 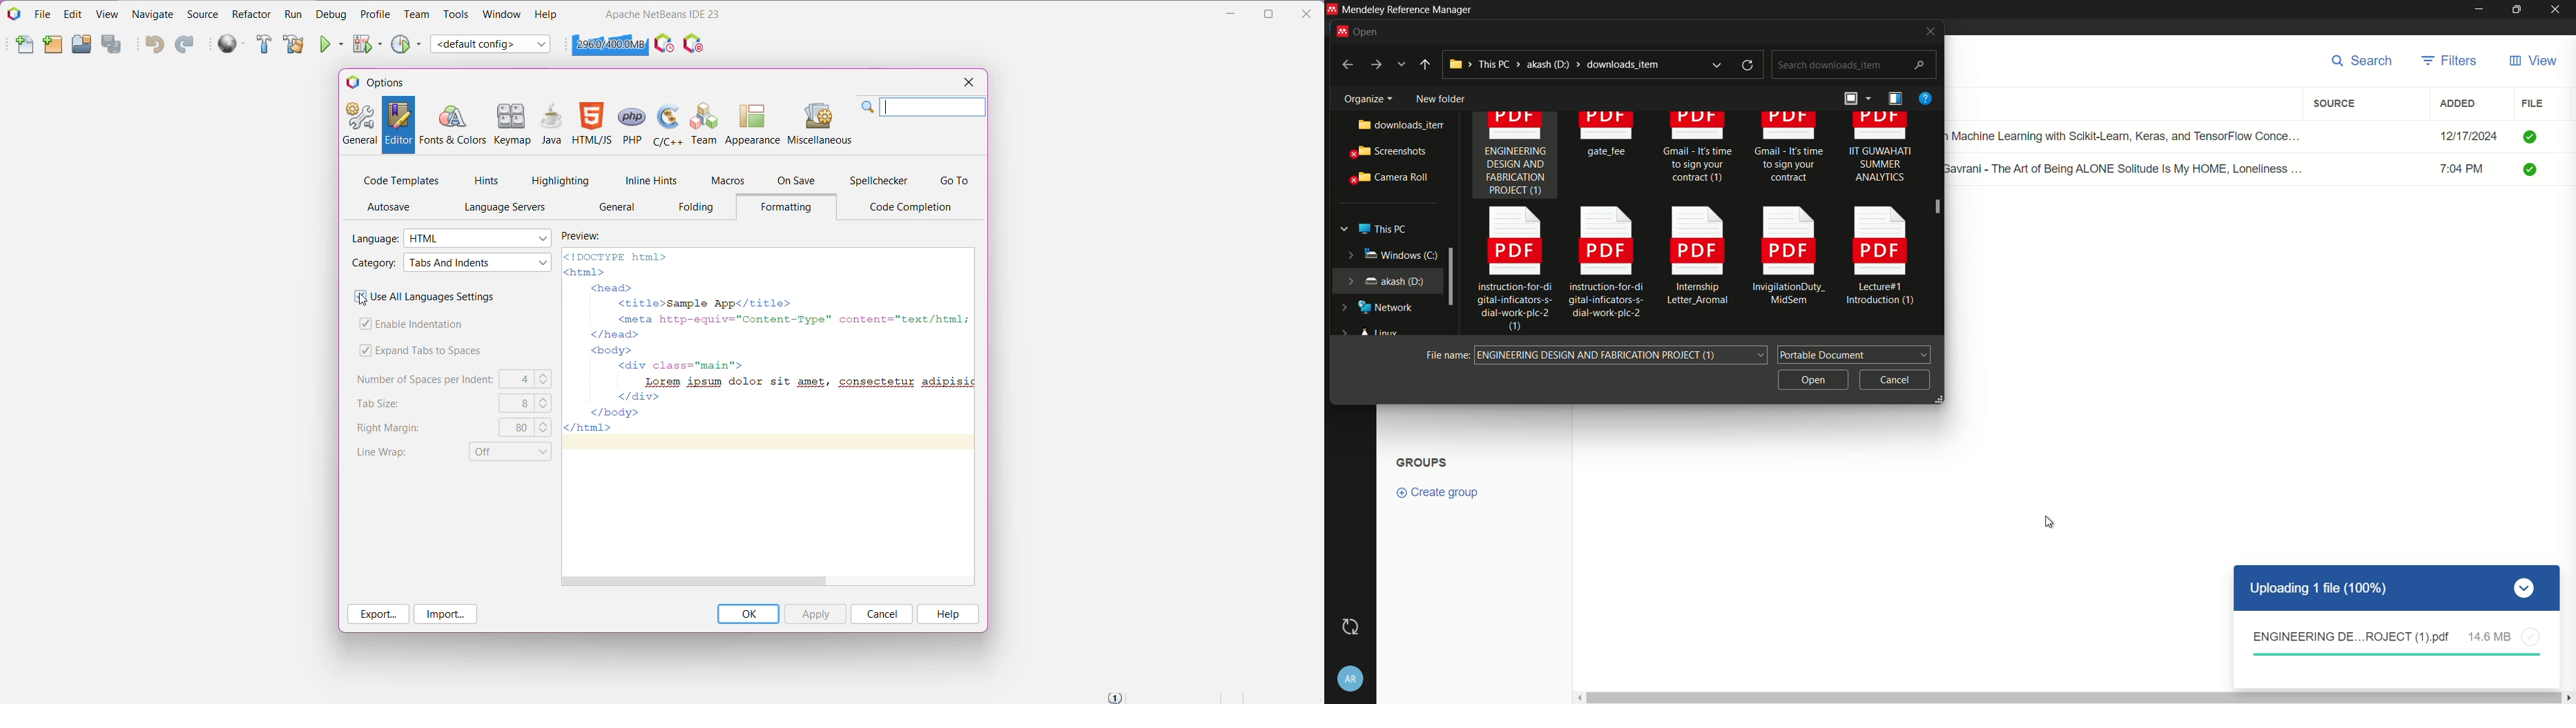 I want to click on search, so click(x=2366, y=62).